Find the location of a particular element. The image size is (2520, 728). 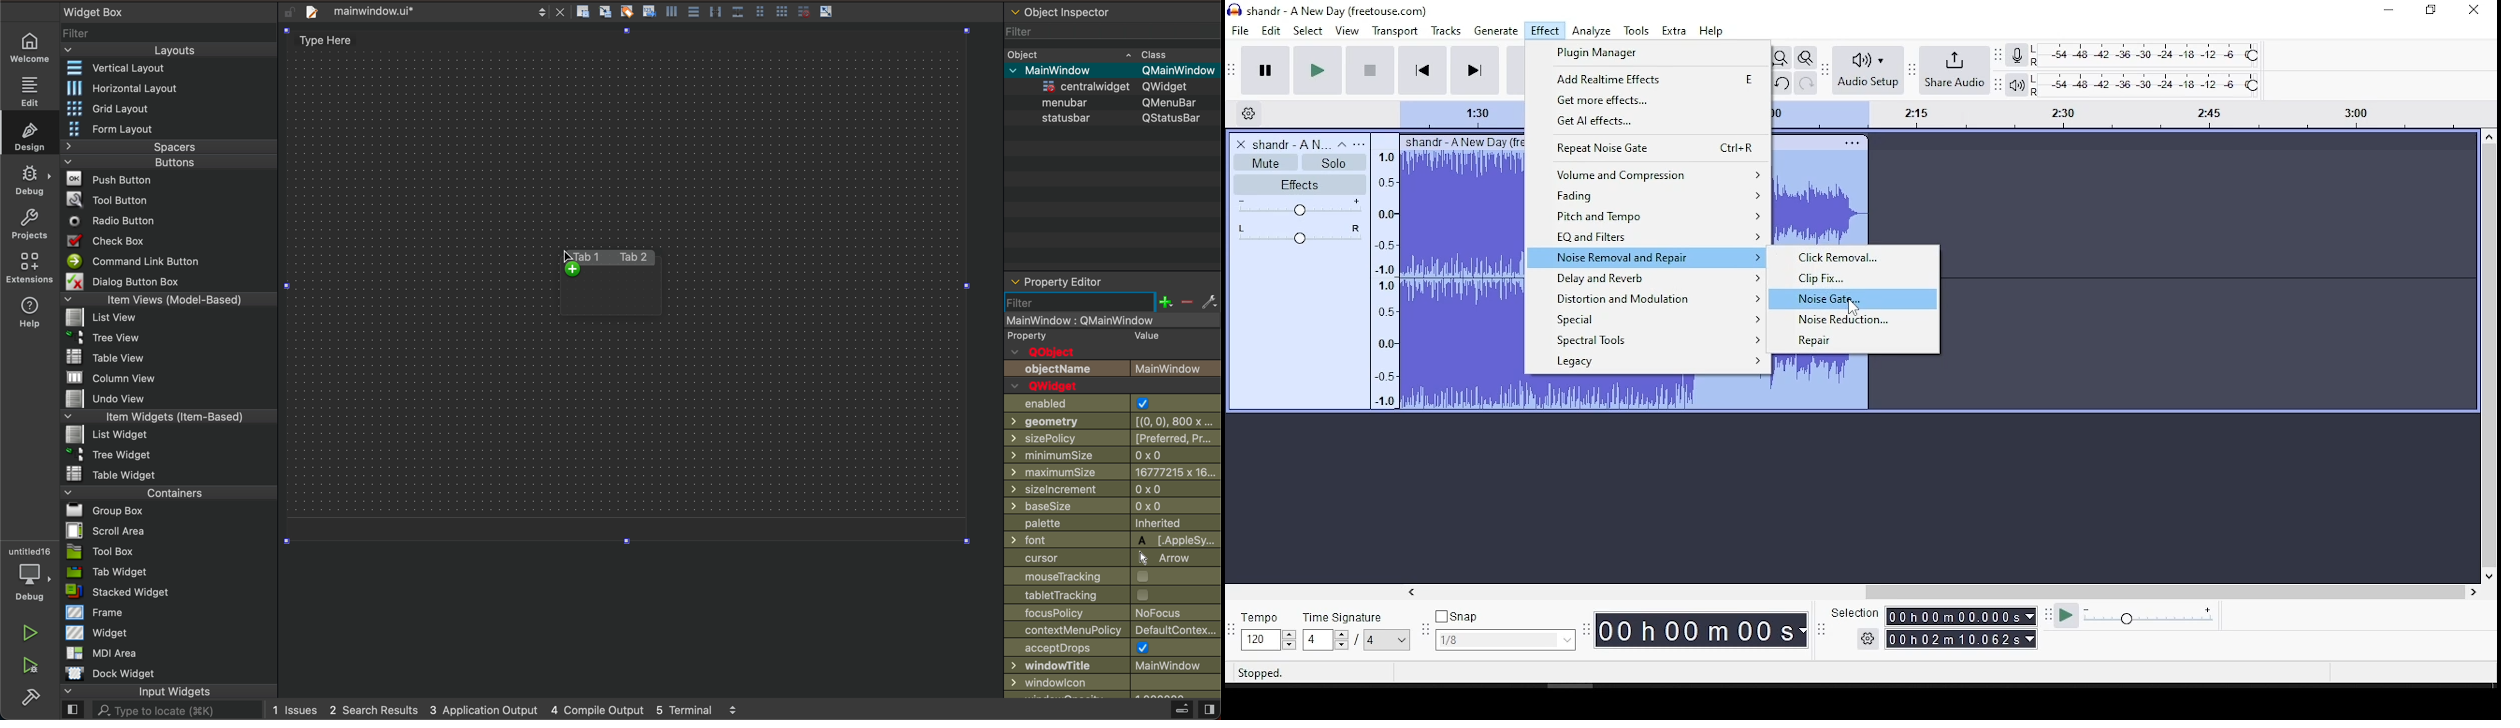

build is located at coordinates (35, 699).